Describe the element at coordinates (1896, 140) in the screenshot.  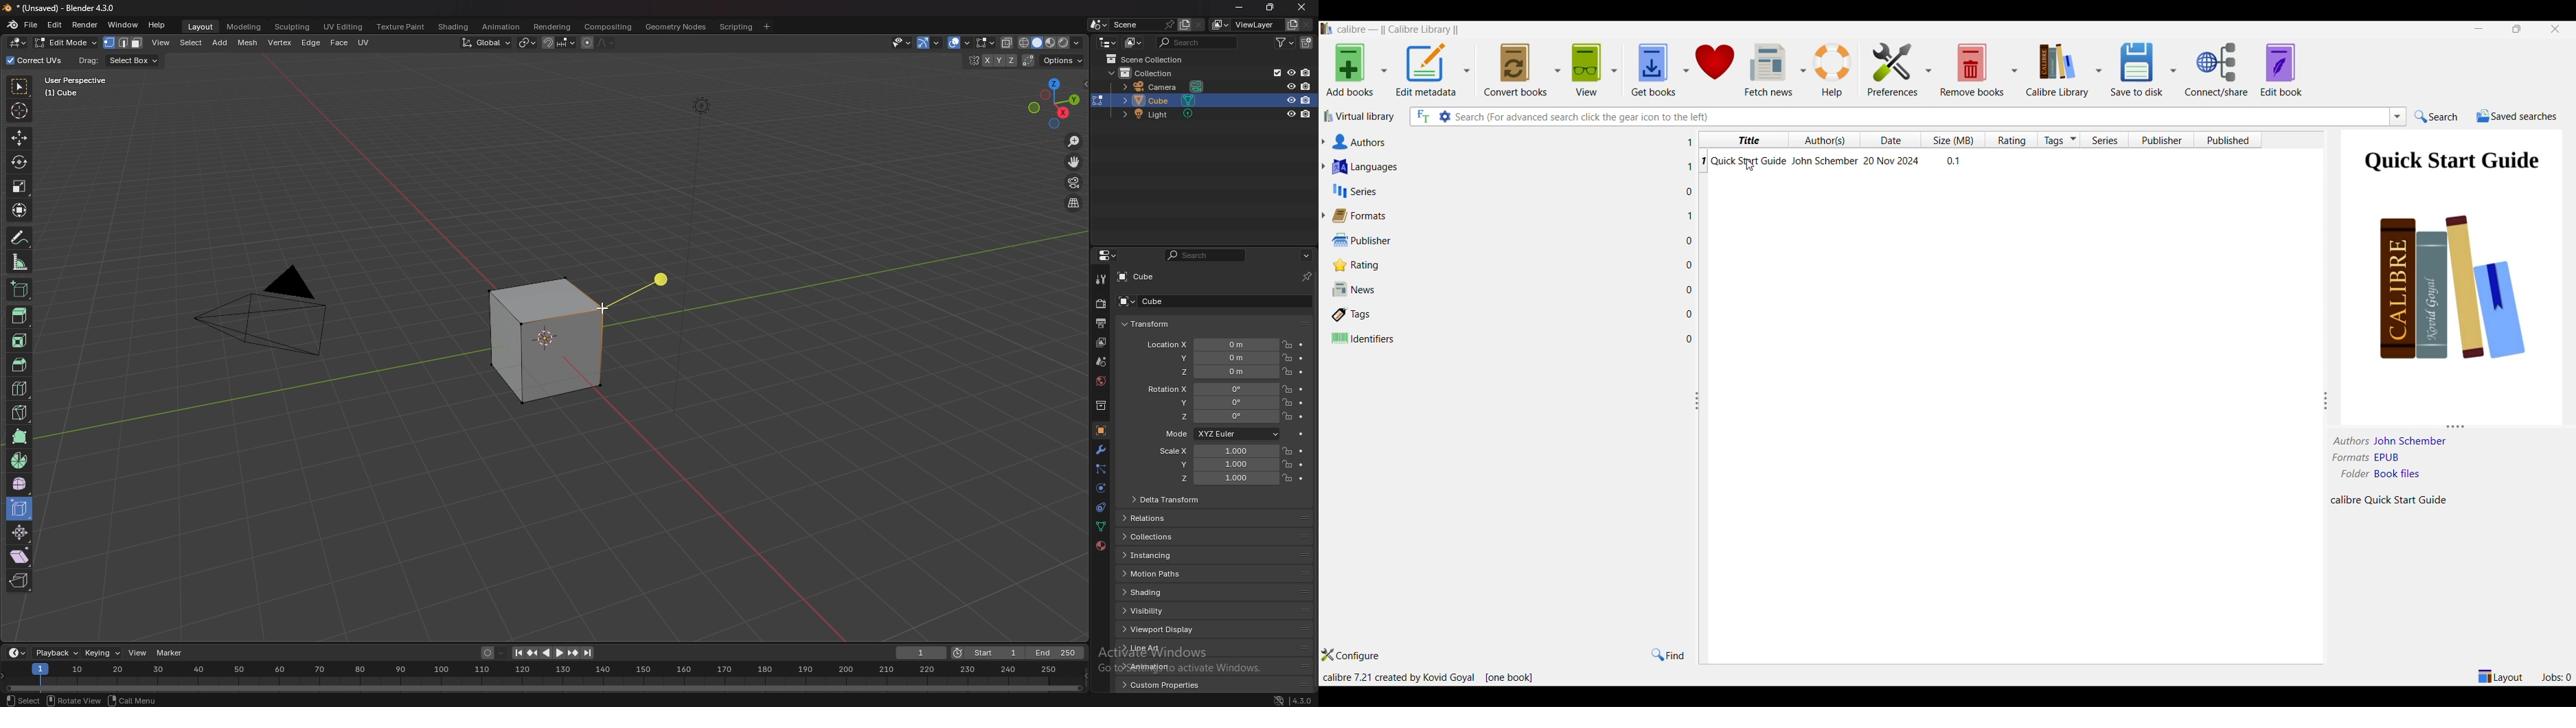
I see `date` at that location.